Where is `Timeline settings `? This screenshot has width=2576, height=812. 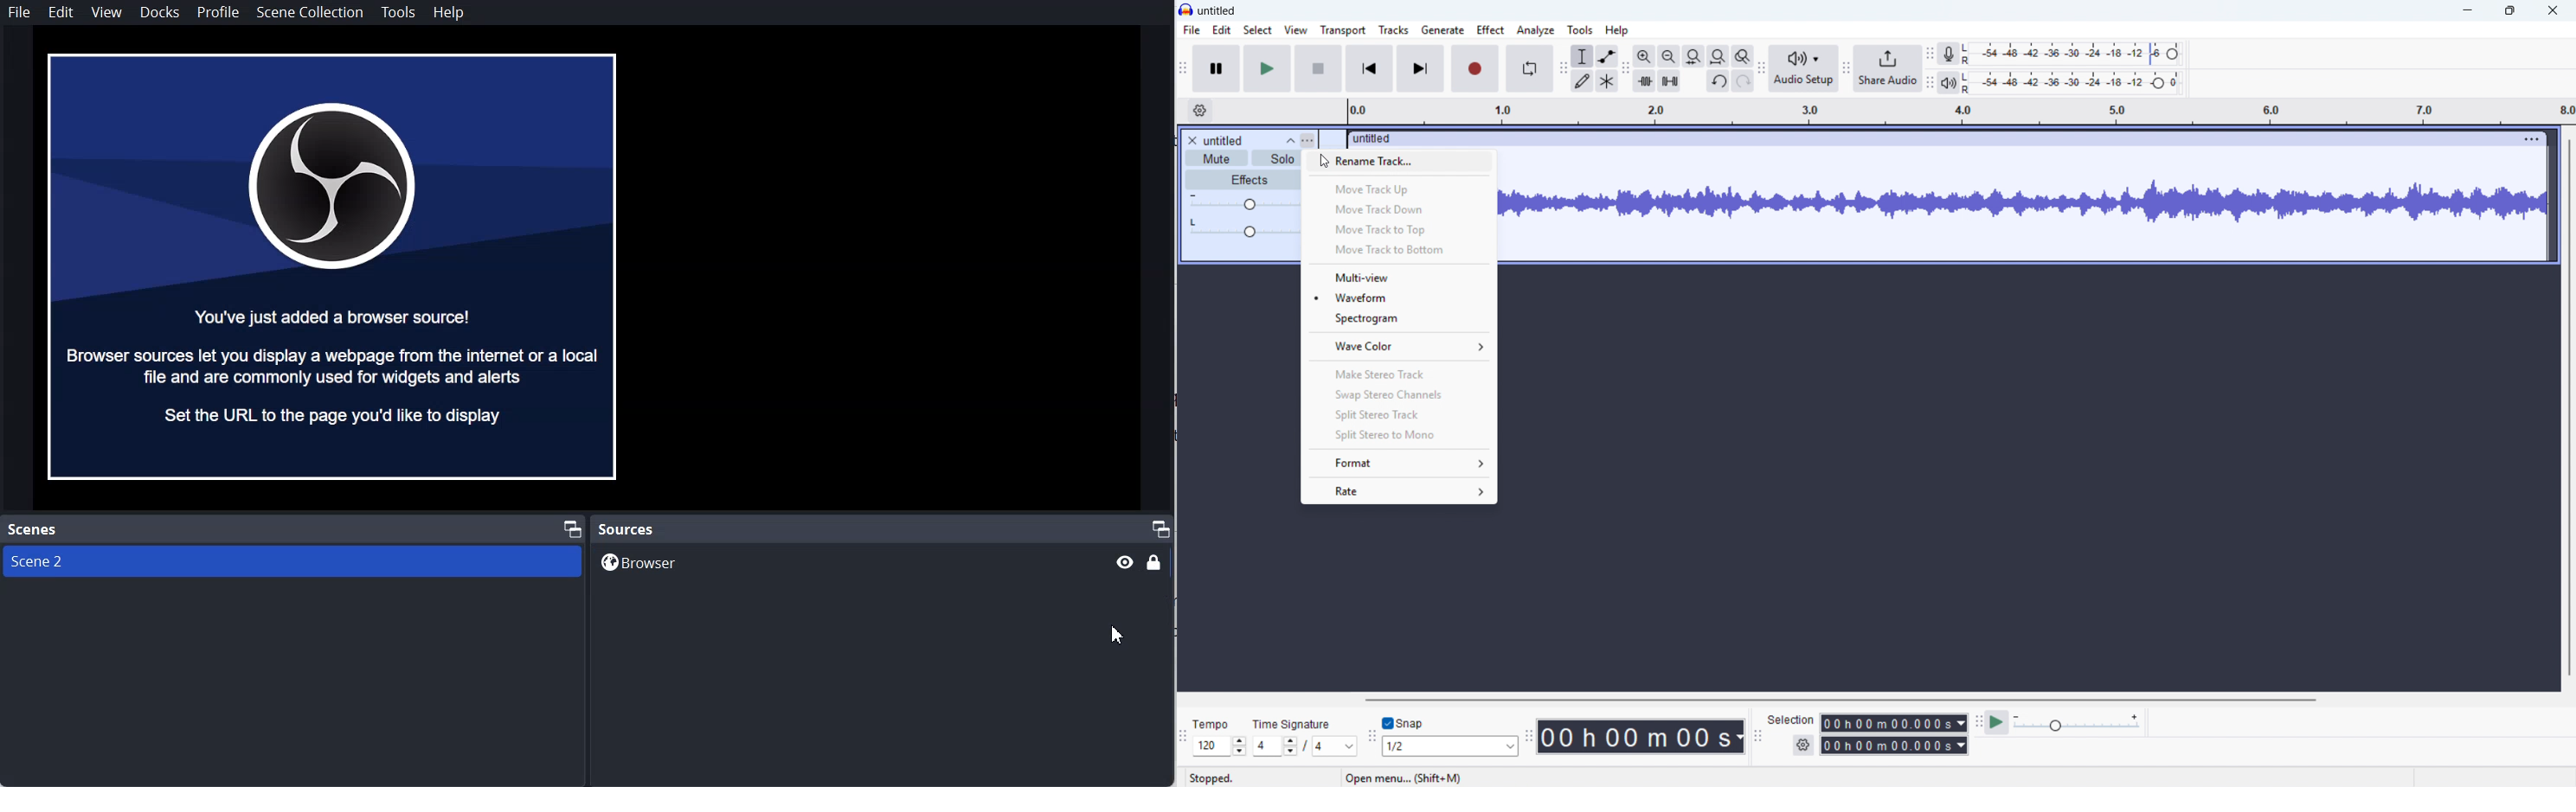 Timeline settings  is located at coordinates (1199, 111).